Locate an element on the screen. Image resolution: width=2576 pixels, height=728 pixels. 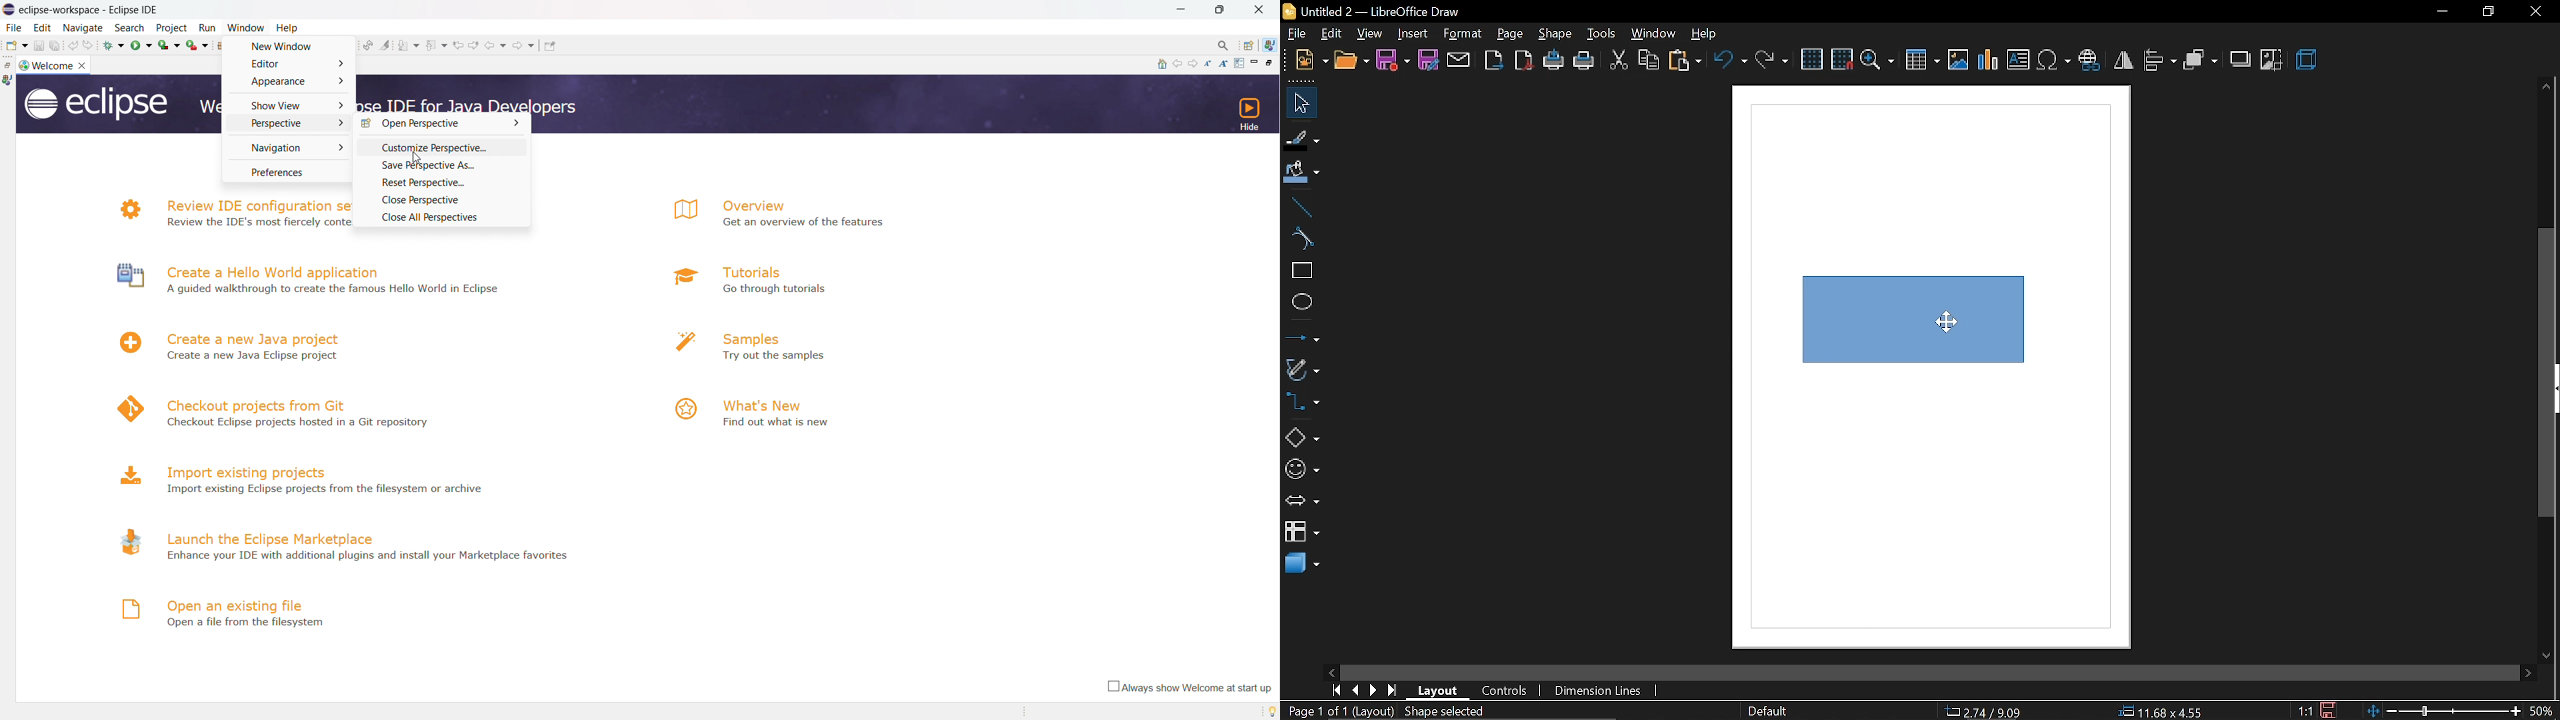
align is located at coordinates (2162, 60).